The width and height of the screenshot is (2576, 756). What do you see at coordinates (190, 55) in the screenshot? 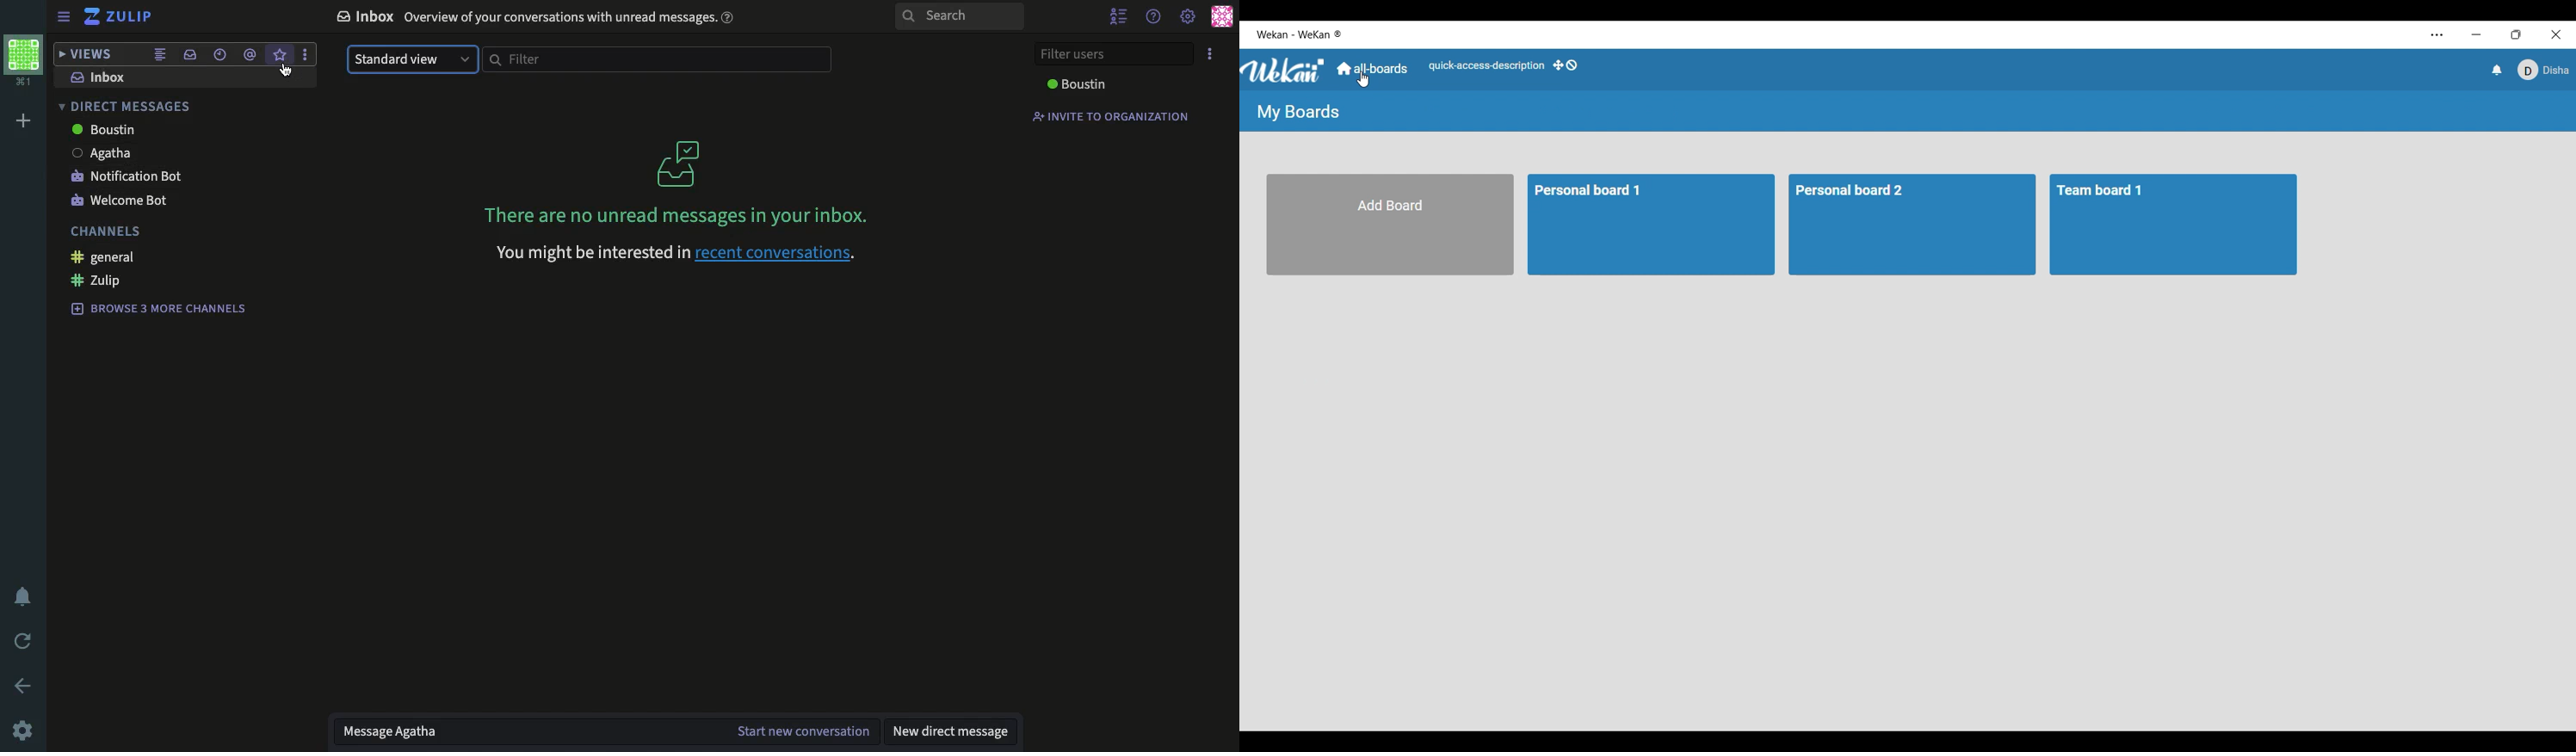
I see `inbox` at bounding box center [190, 55].